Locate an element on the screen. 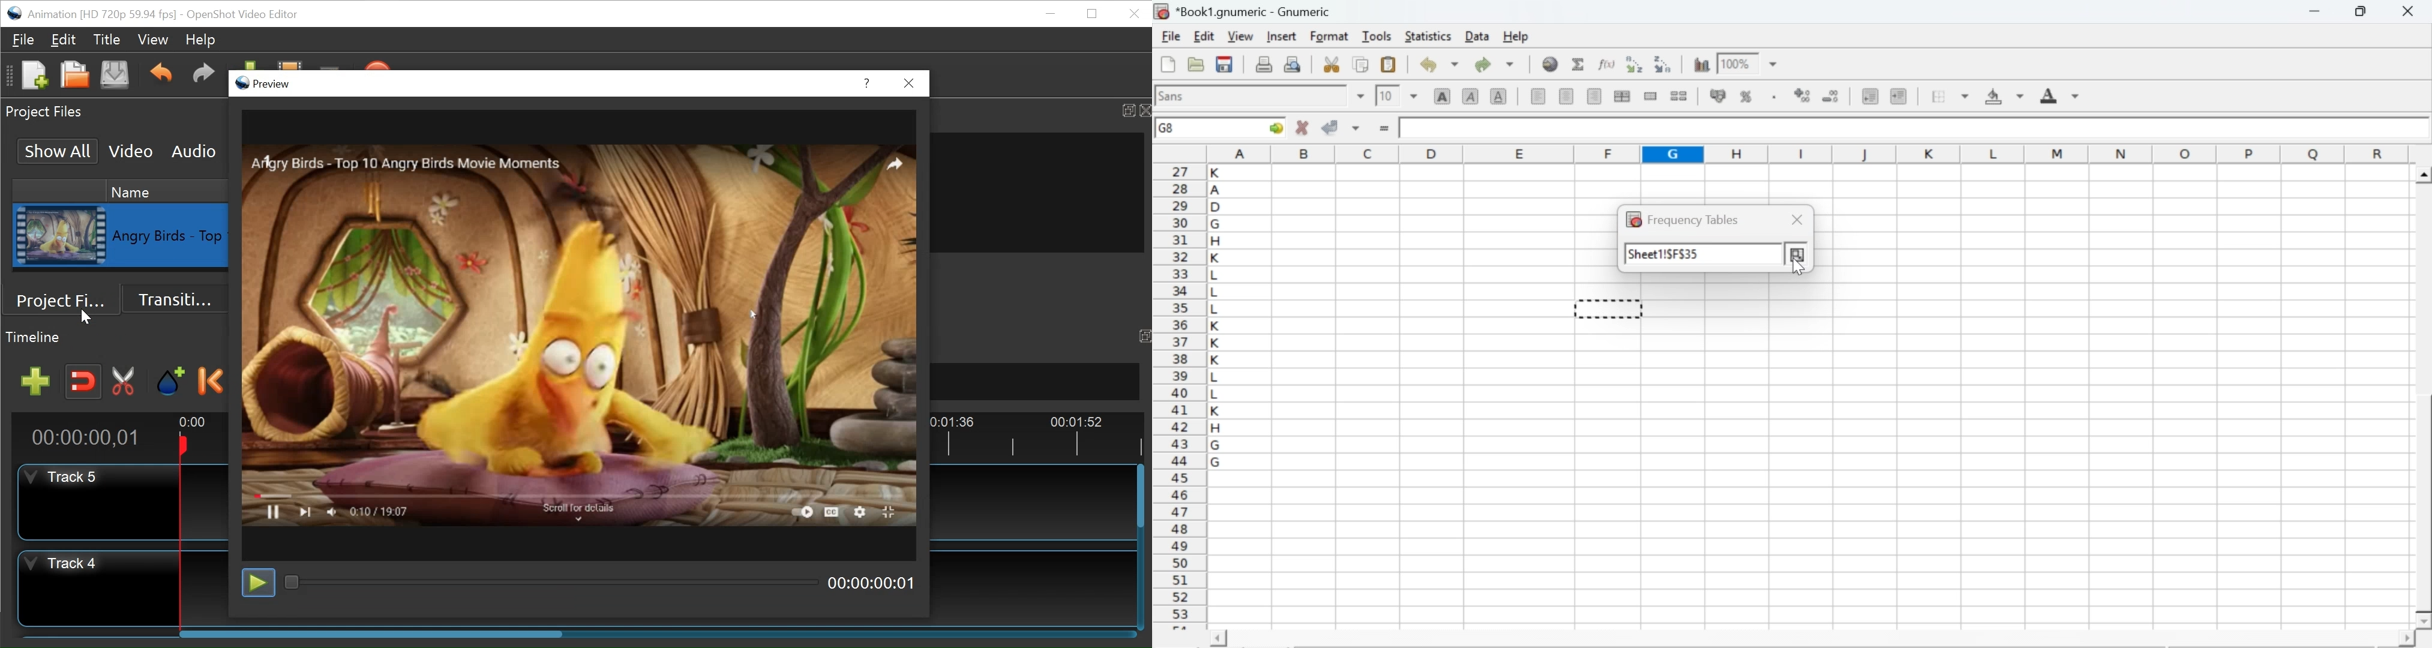 This screenshot has height=672, width=2436. Open Project is located at coordinates (74, 75).